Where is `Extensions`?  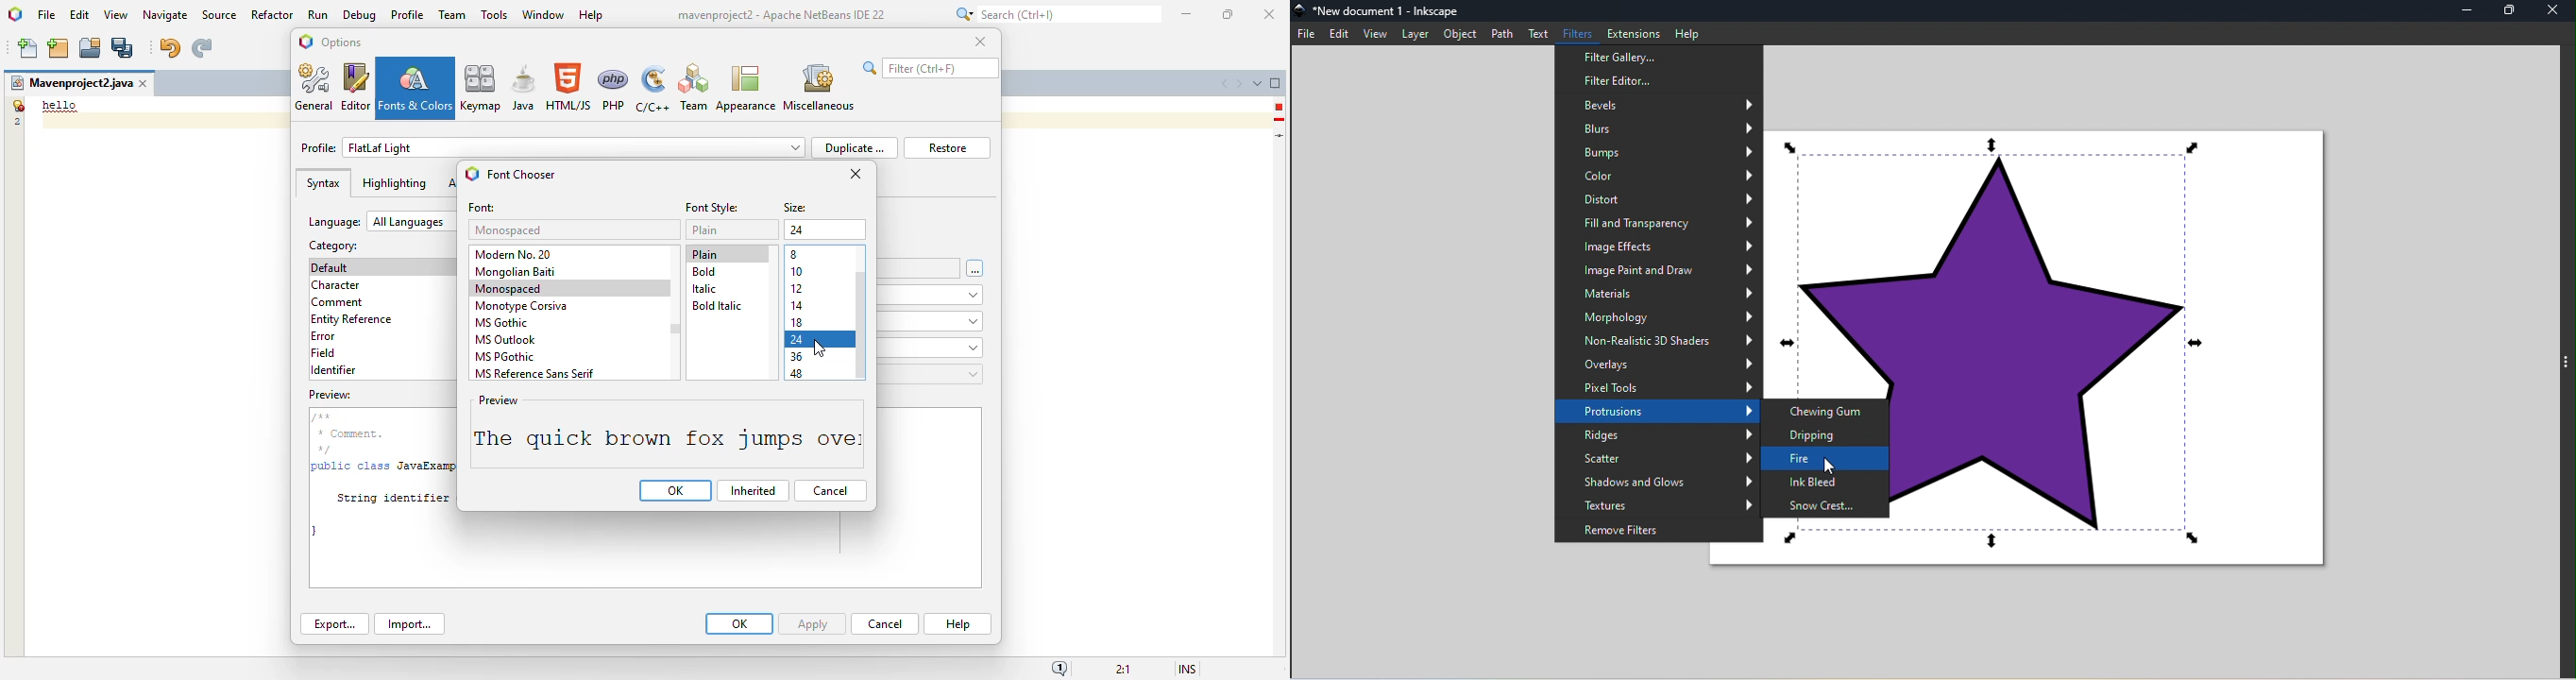 Extensions is located at coordinates (1634, 33).